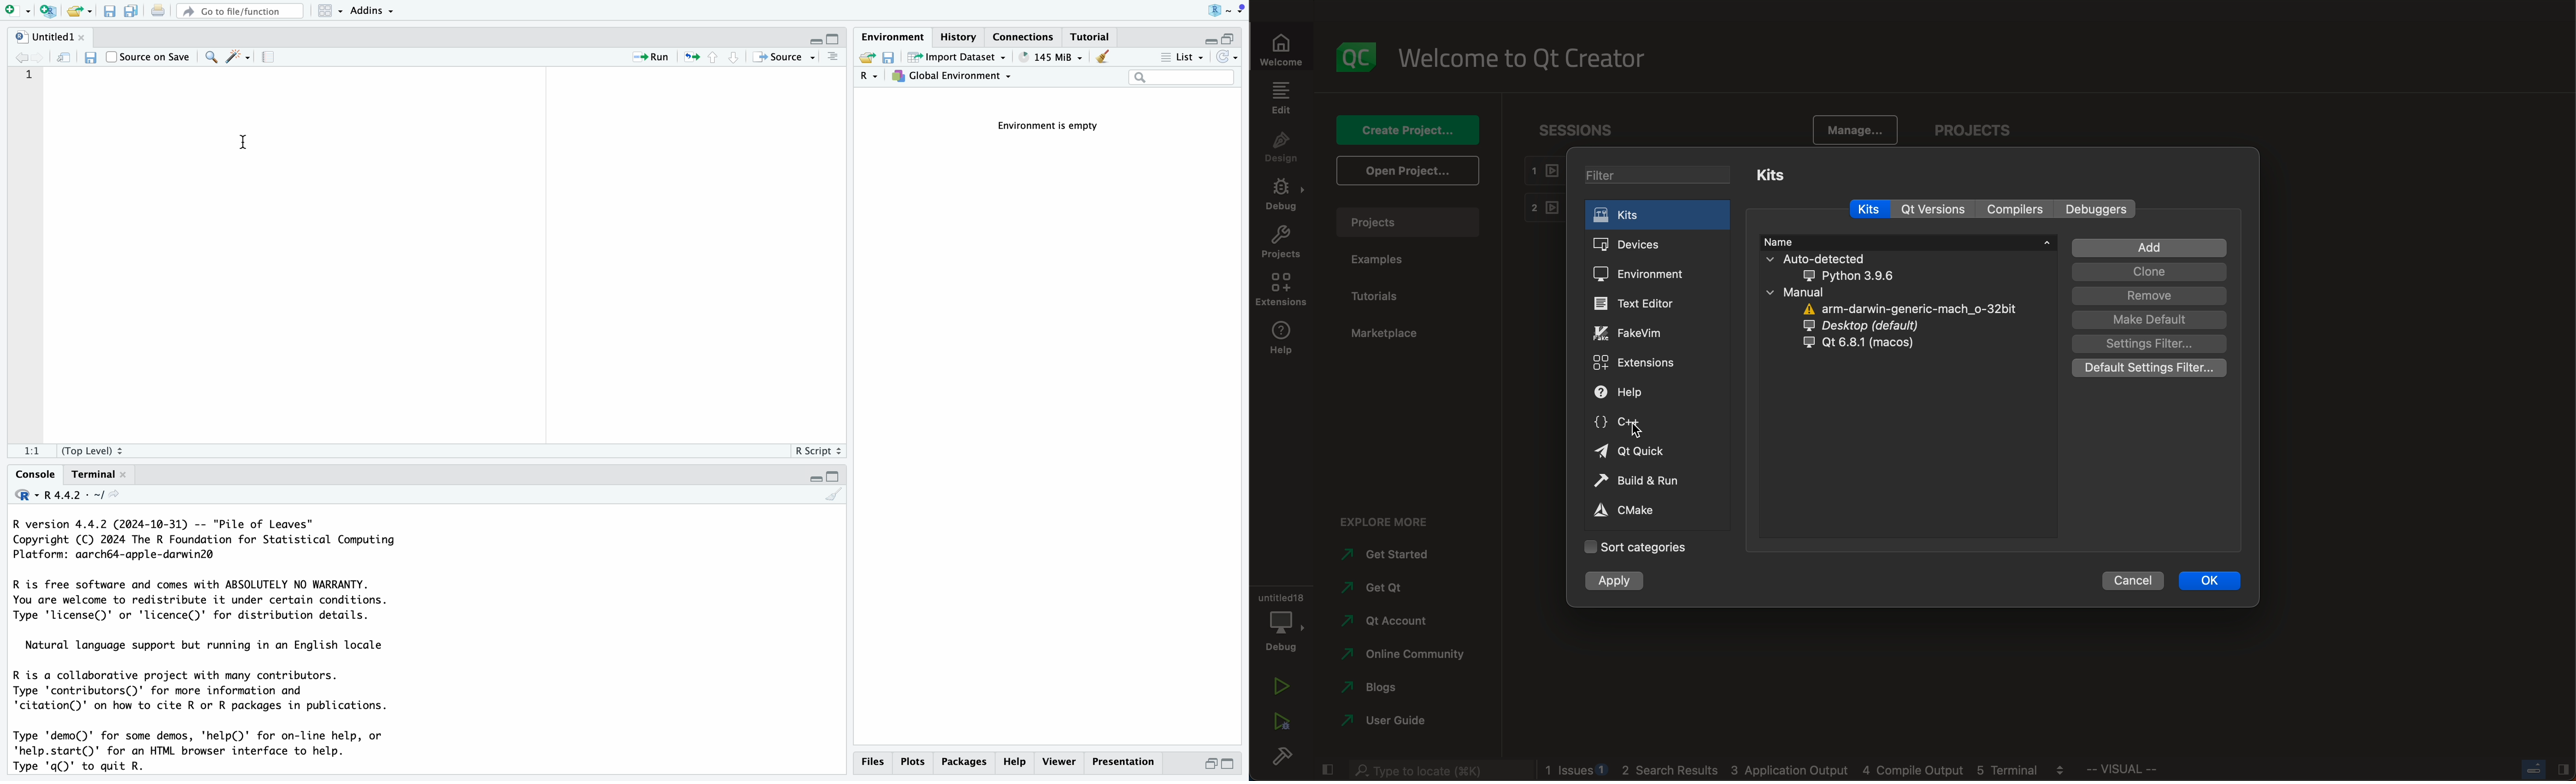 The height and width of the screenshot is (784, 2576). Describe the element at coordinates (1234, 33) in the screenshot. I see `maximize` at that location.